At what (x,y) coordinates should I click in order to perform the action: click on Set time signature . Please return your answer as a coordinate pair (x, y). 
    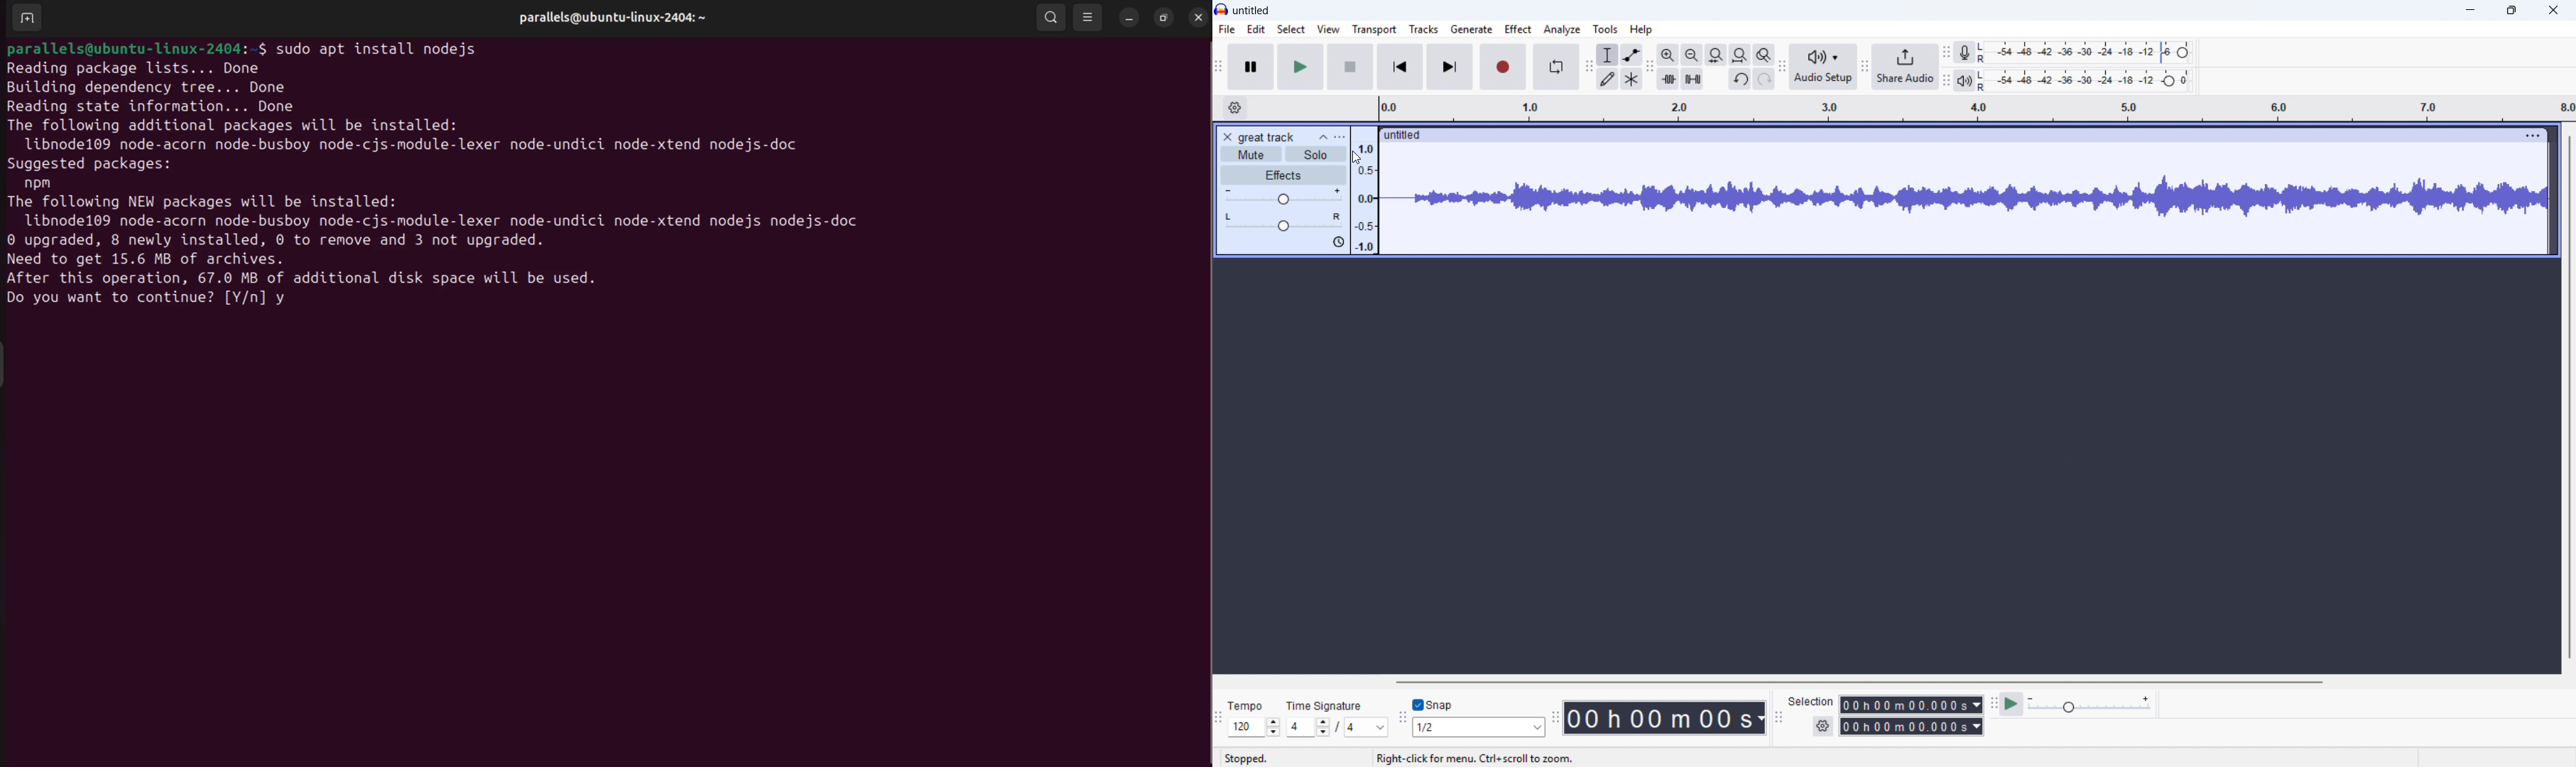
    Looking at the image, I should click on (1338, 727).